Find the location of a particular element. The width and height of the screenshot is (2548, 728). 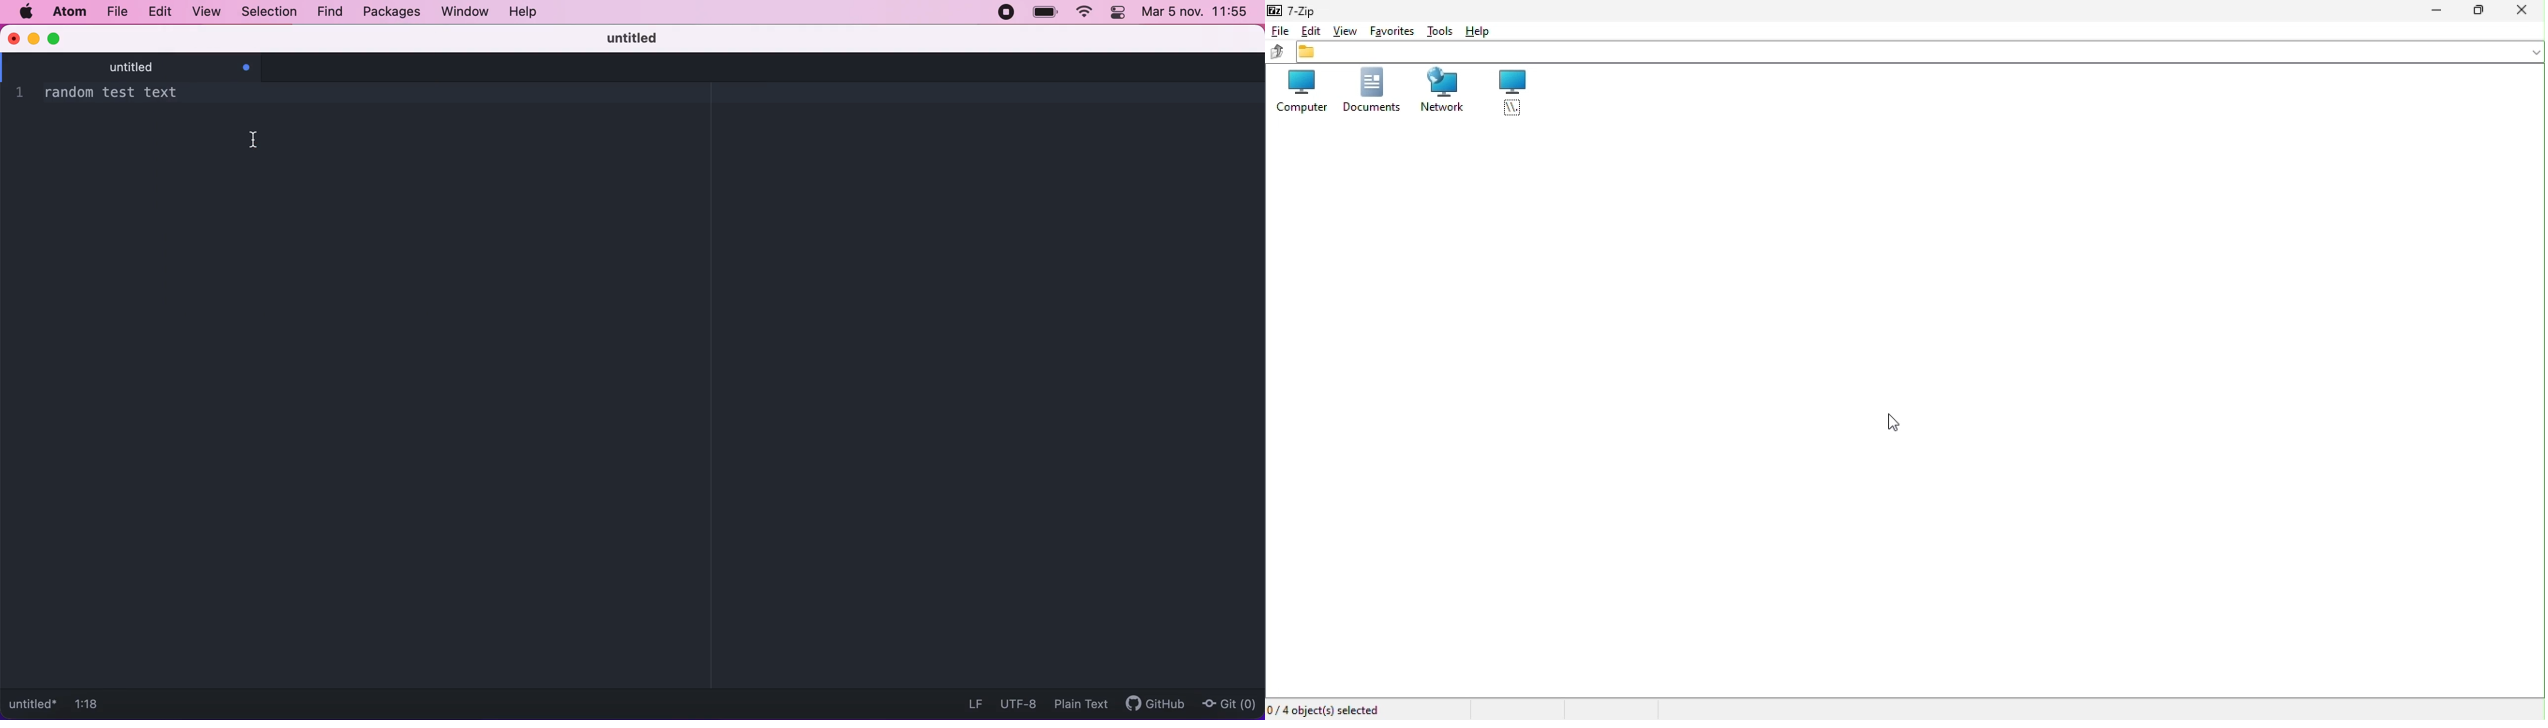

wifi is located at coordinates (1082, 12).